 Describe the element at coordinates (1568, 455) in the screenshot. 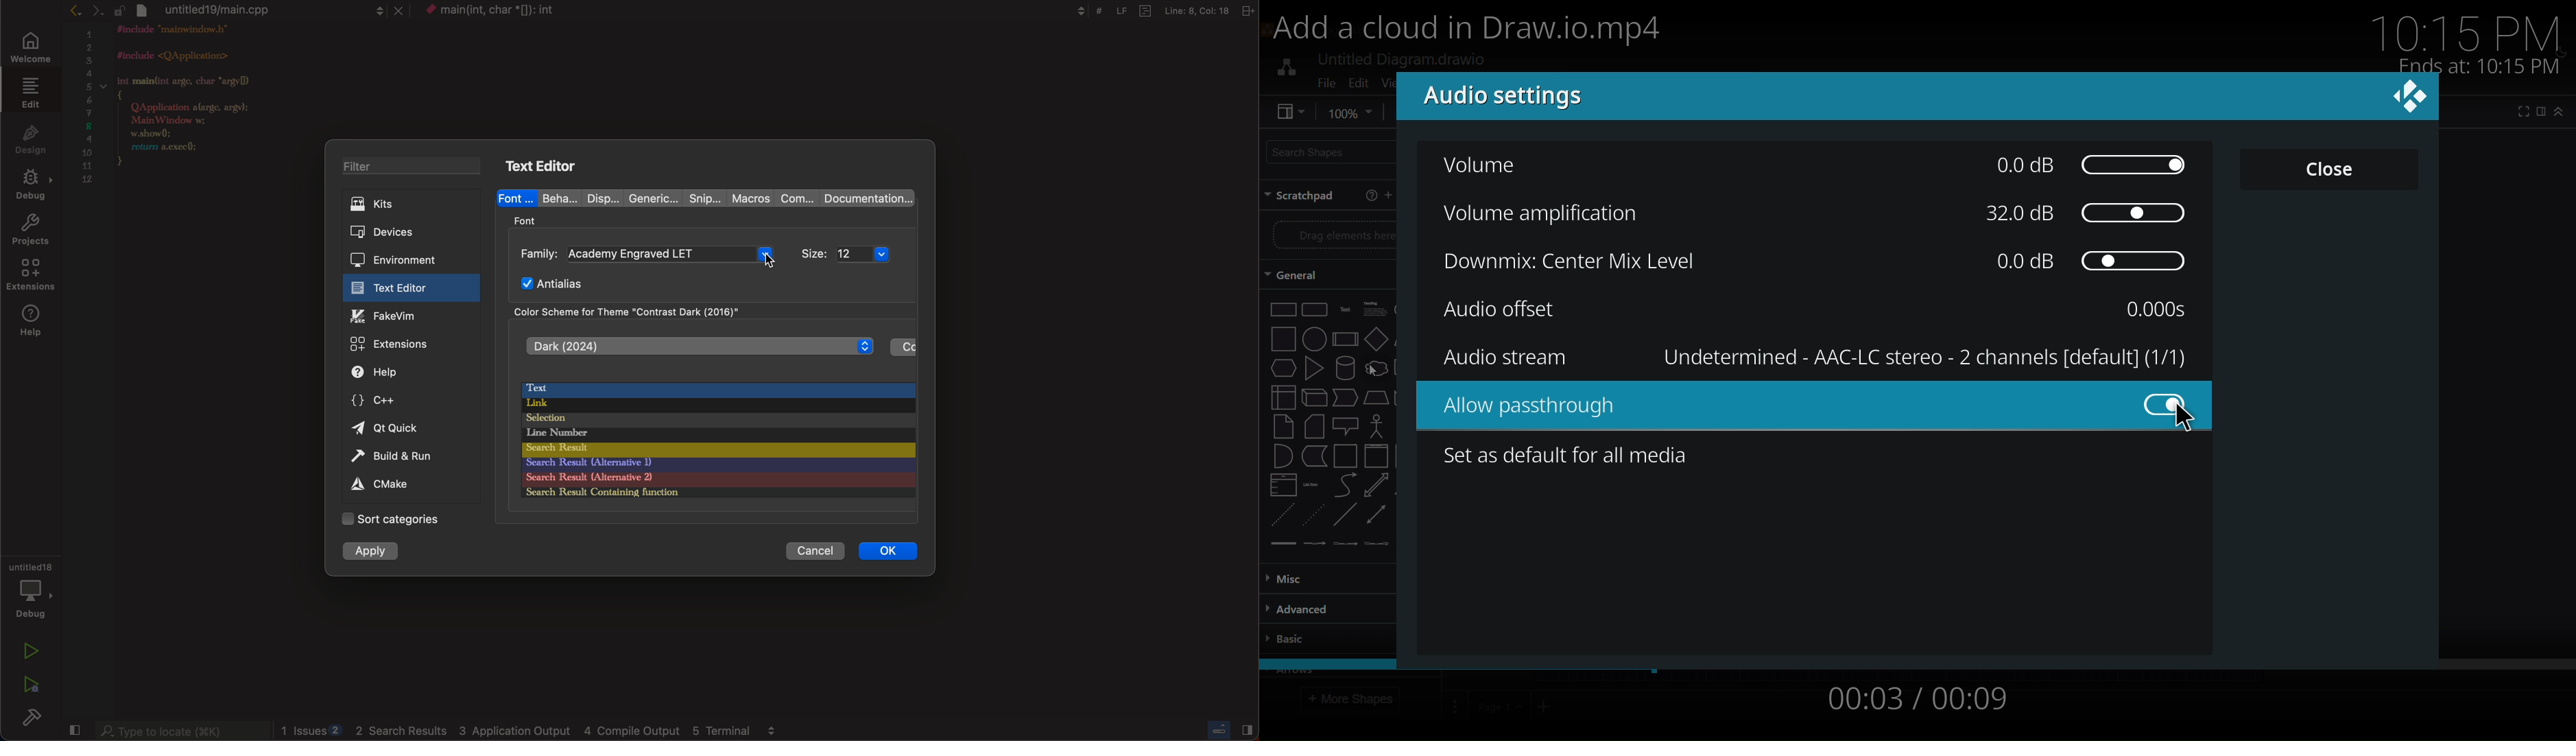

I see `set as default for all media` at that location.